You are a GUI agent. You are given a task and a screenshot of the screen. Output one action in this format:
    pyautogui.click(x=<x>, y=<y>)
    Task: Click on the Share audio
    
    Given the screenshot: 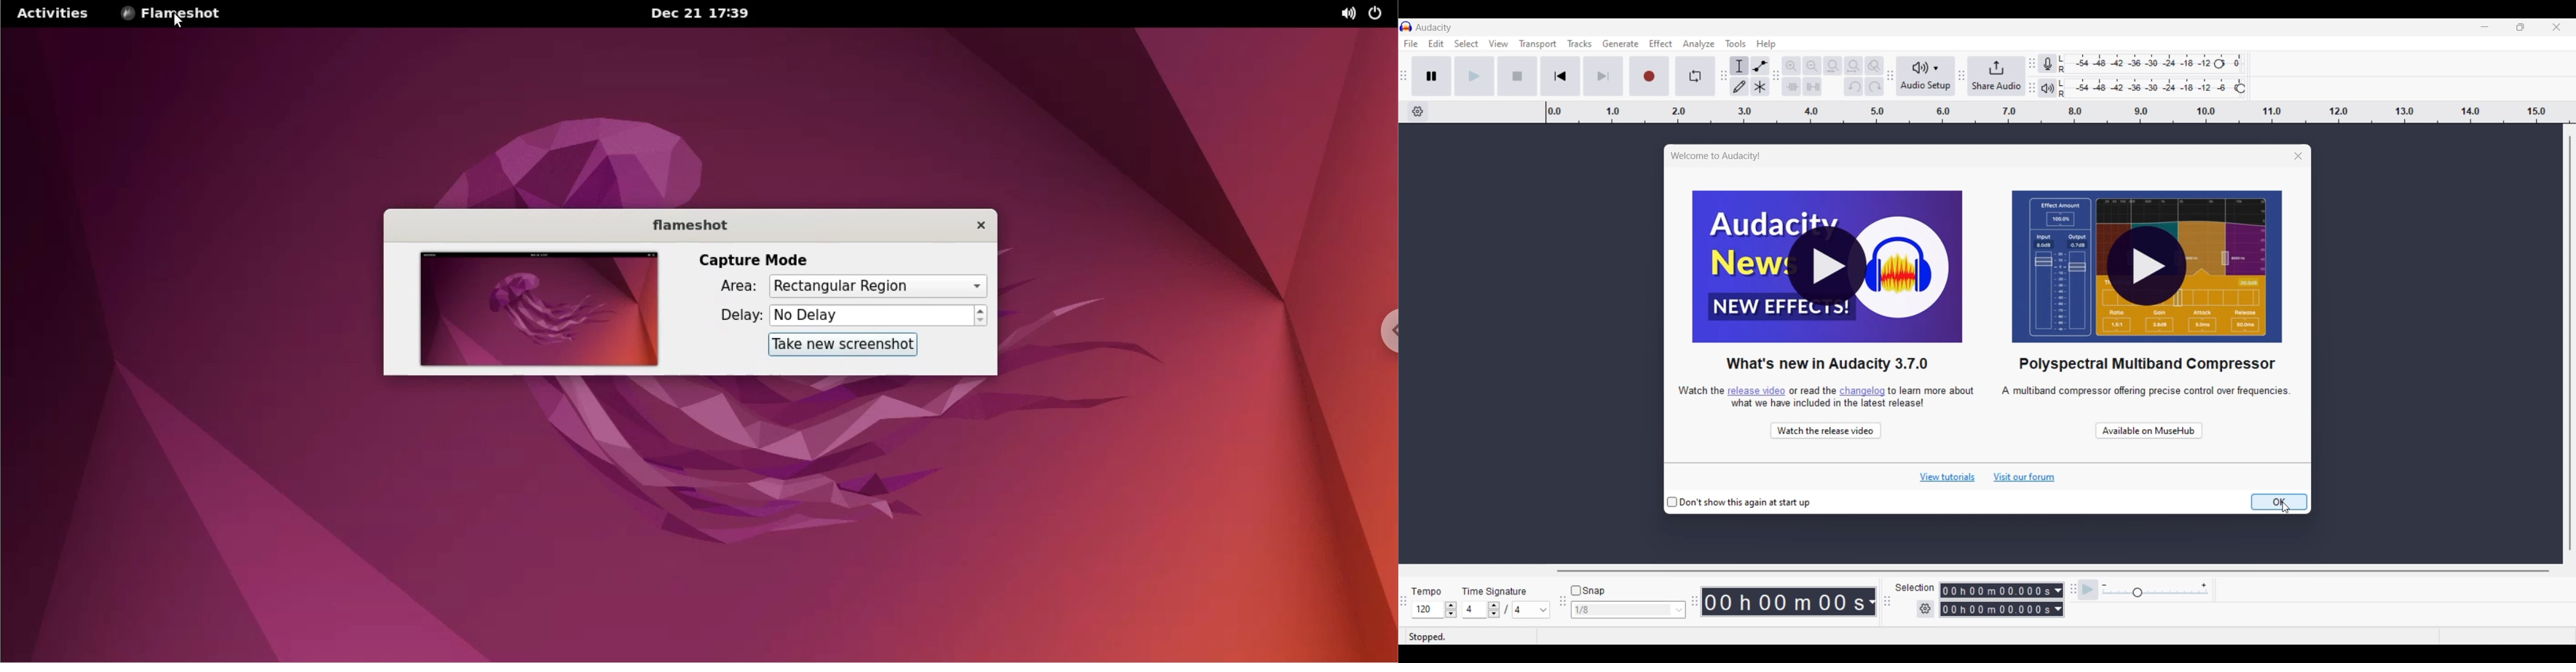 What is the action you would take?
    pyautogui.click(x=1997, y=76)
    